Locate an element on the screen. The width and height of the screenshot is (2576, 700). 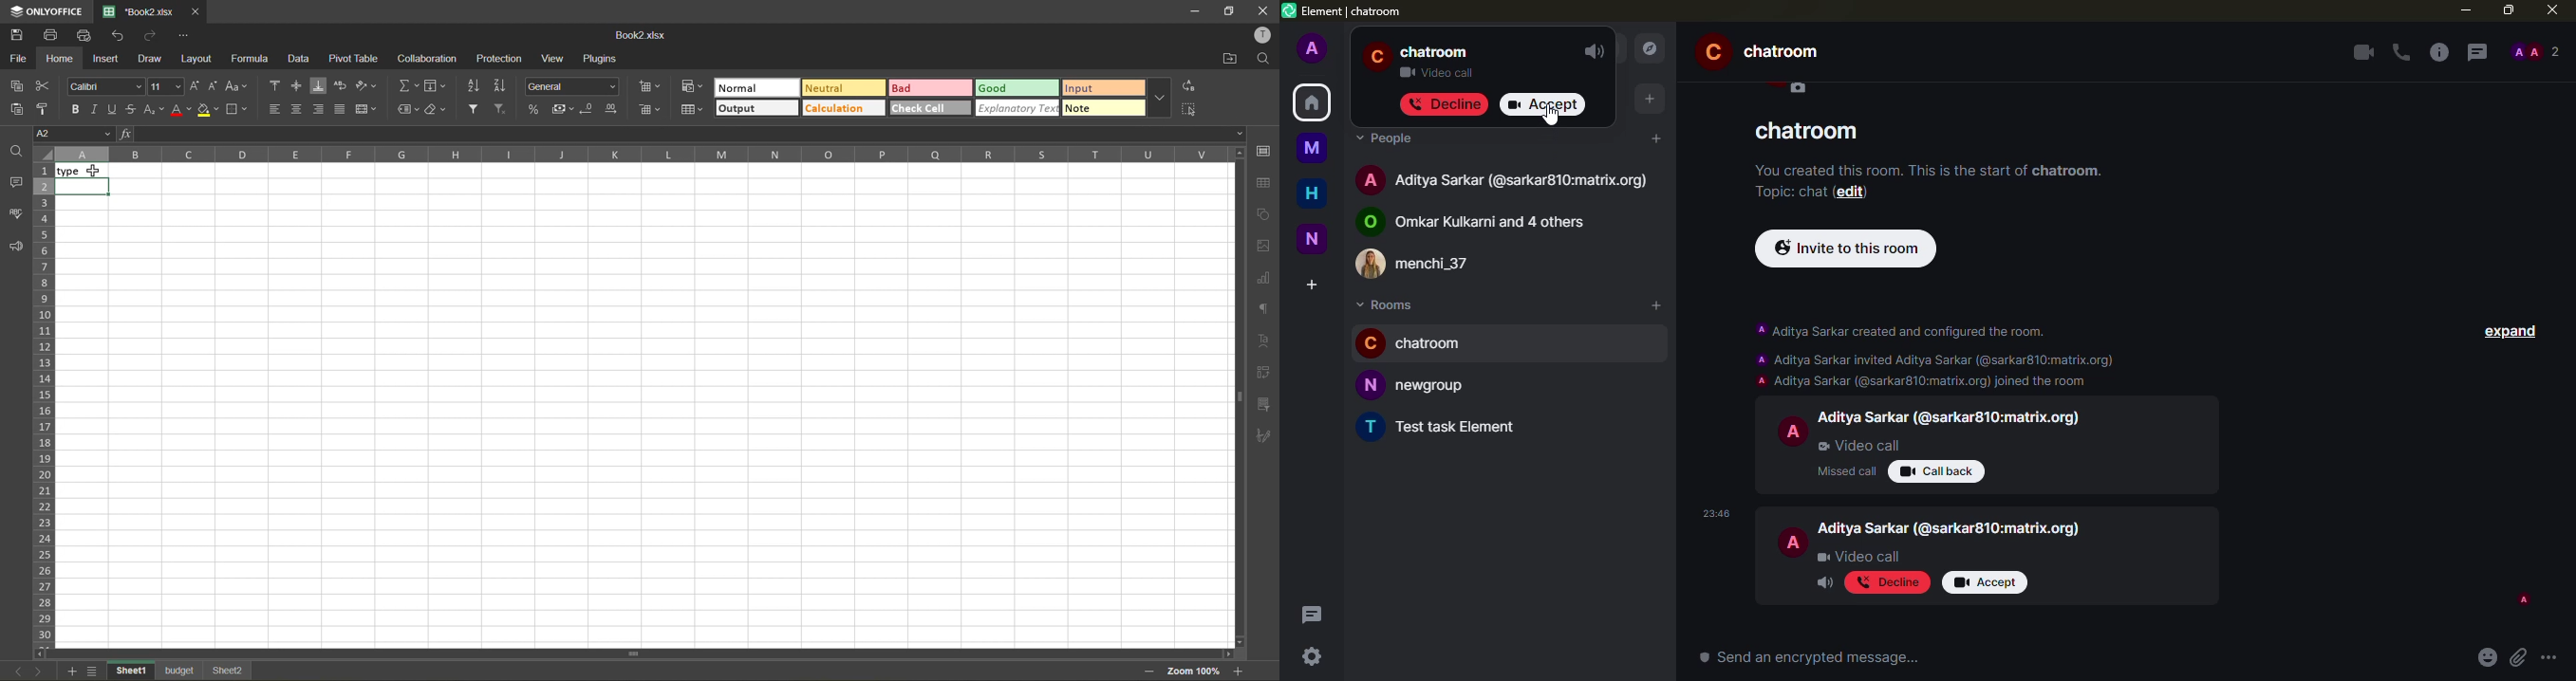
merge and center is located at coordinates (363, 110).